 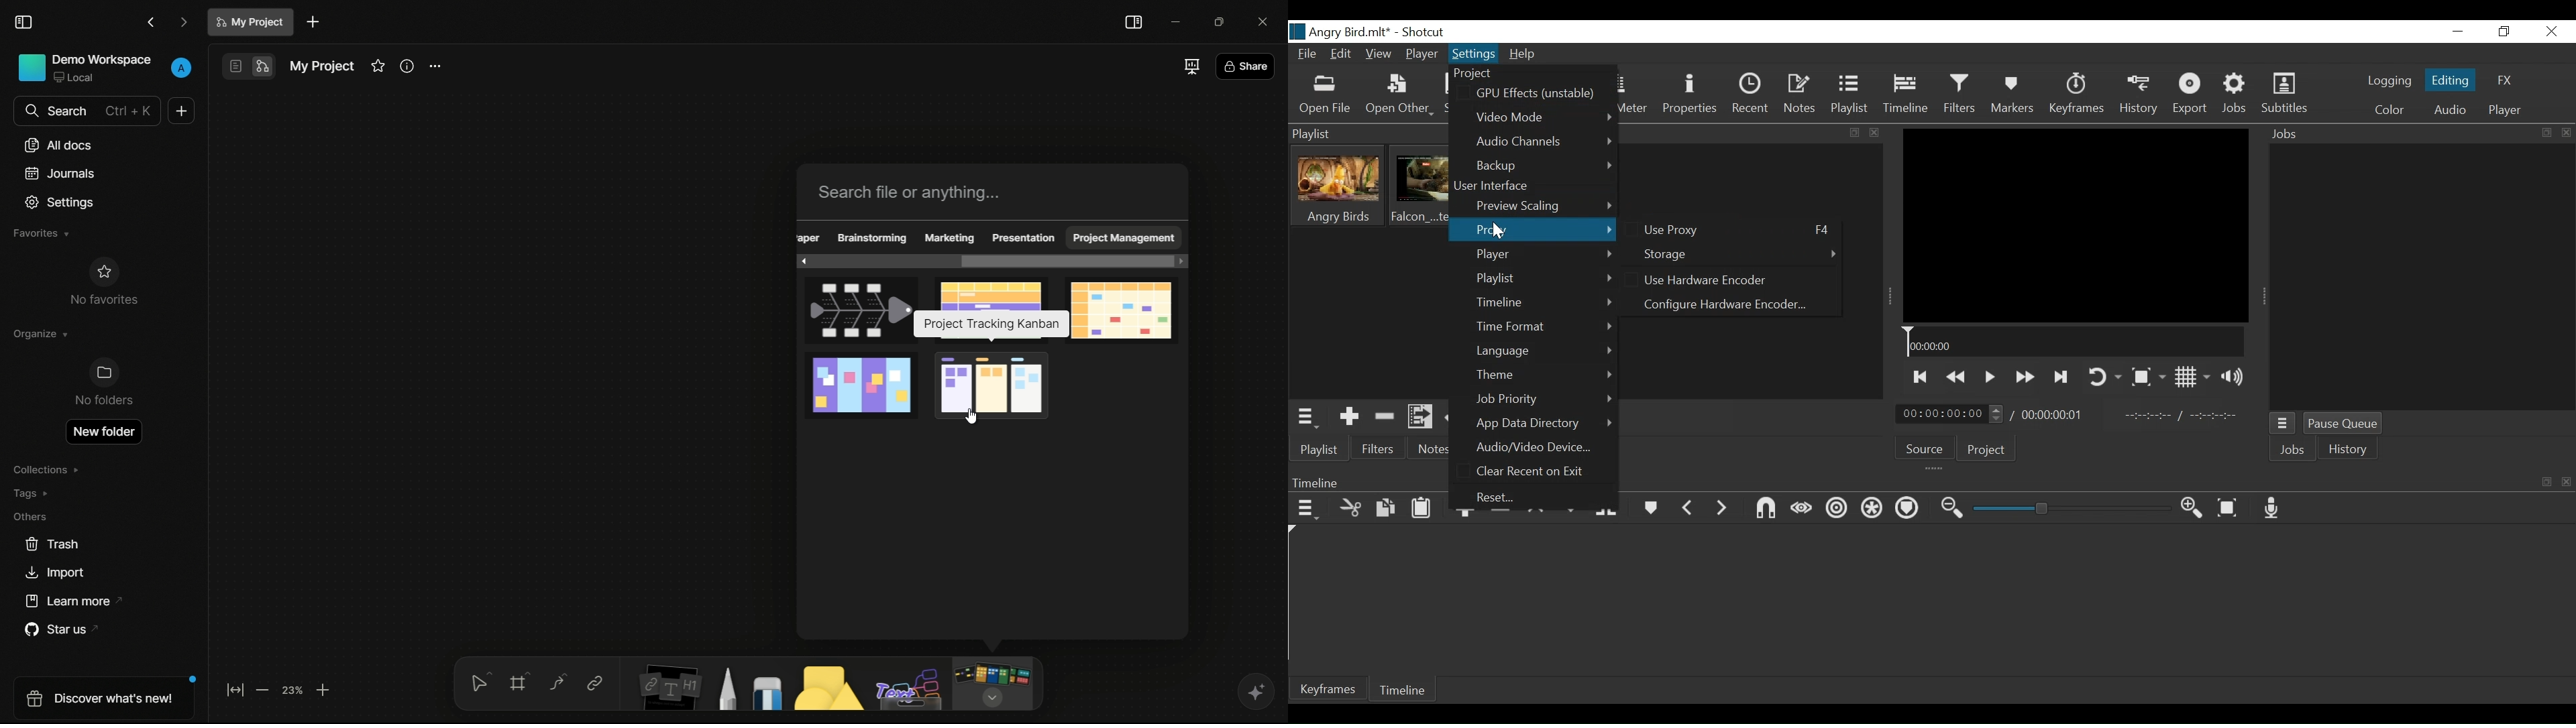 What do you see at coordinates (1543, 117) in the screenshot?
I see `Video Mode` at bounding box center [1543, 117].